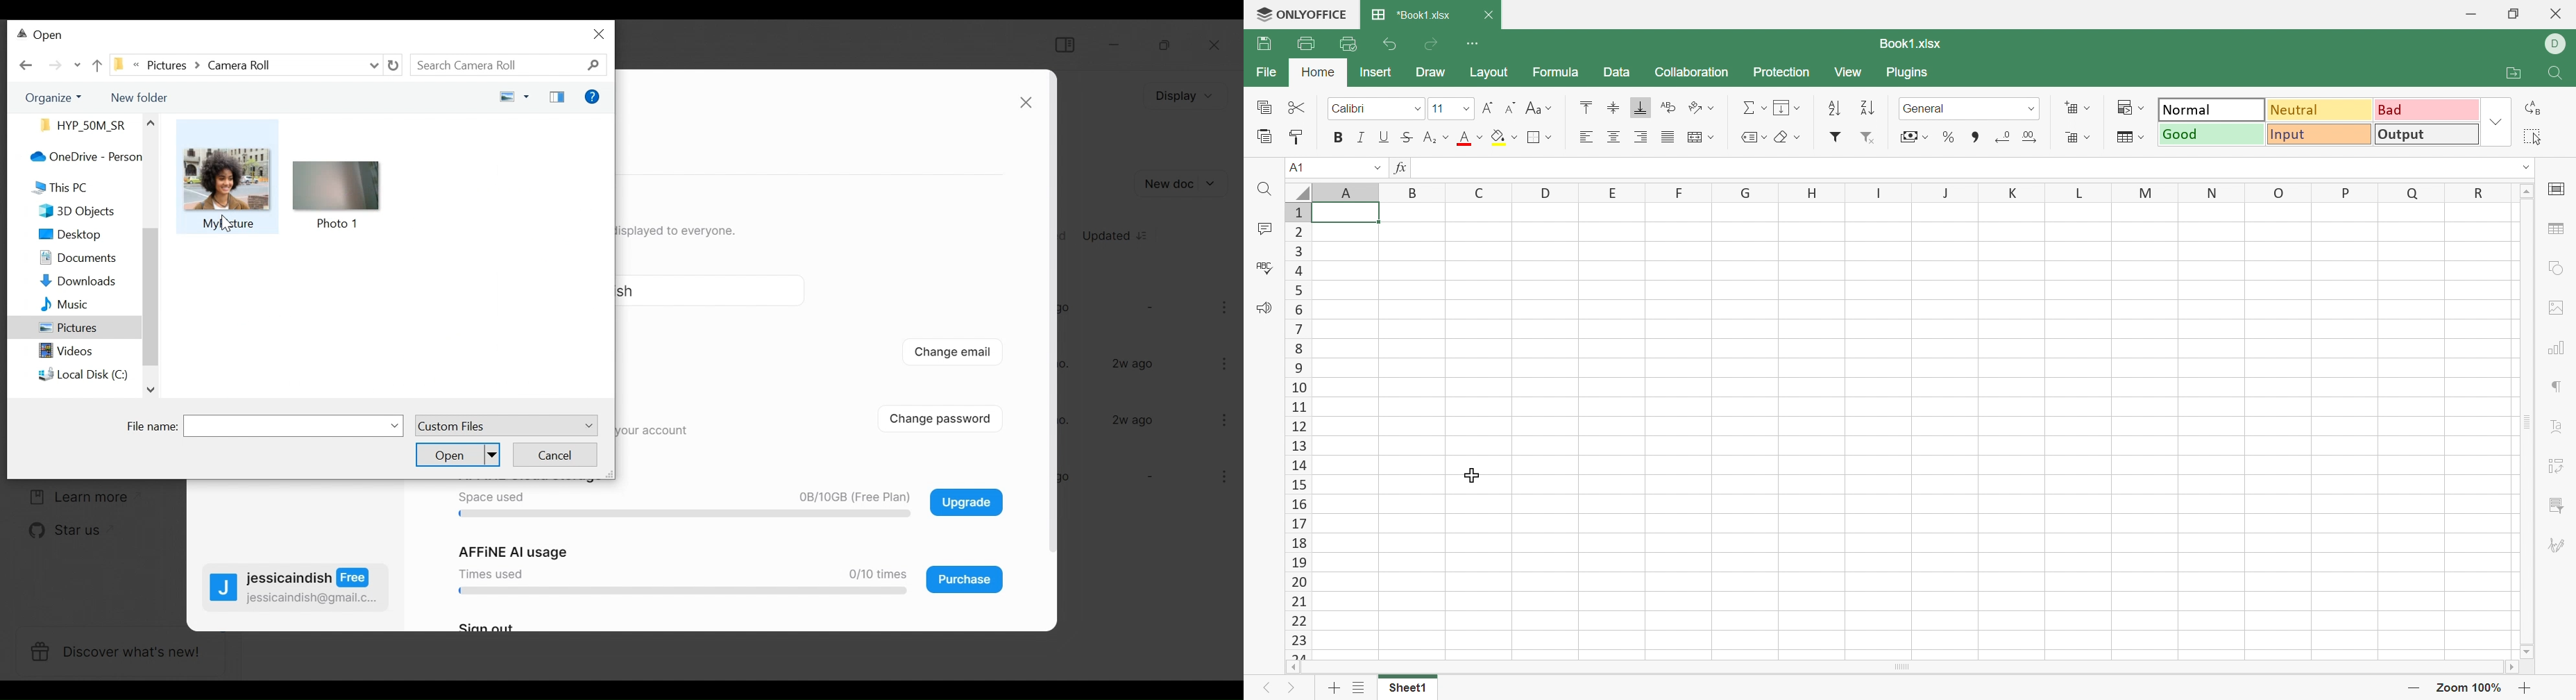  I want to click on Close, so click(2559, 16).